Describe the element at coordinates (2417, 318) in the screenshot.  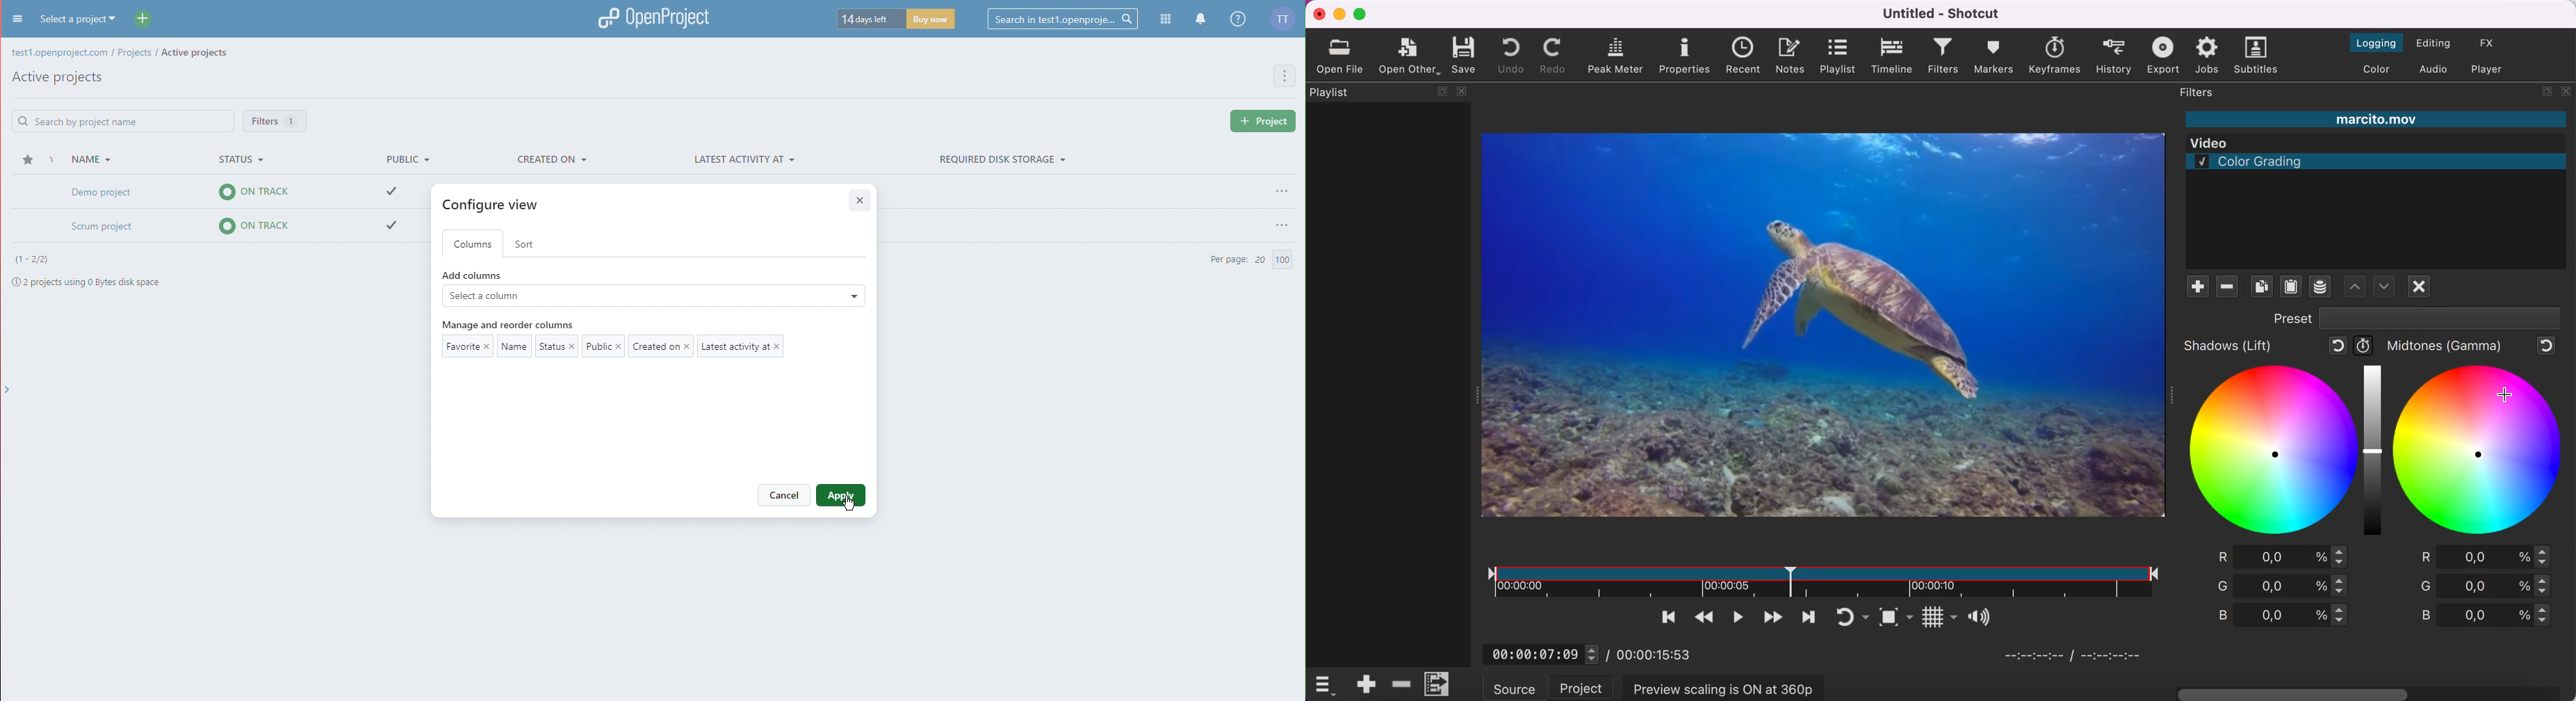
I see `preset` at that location.